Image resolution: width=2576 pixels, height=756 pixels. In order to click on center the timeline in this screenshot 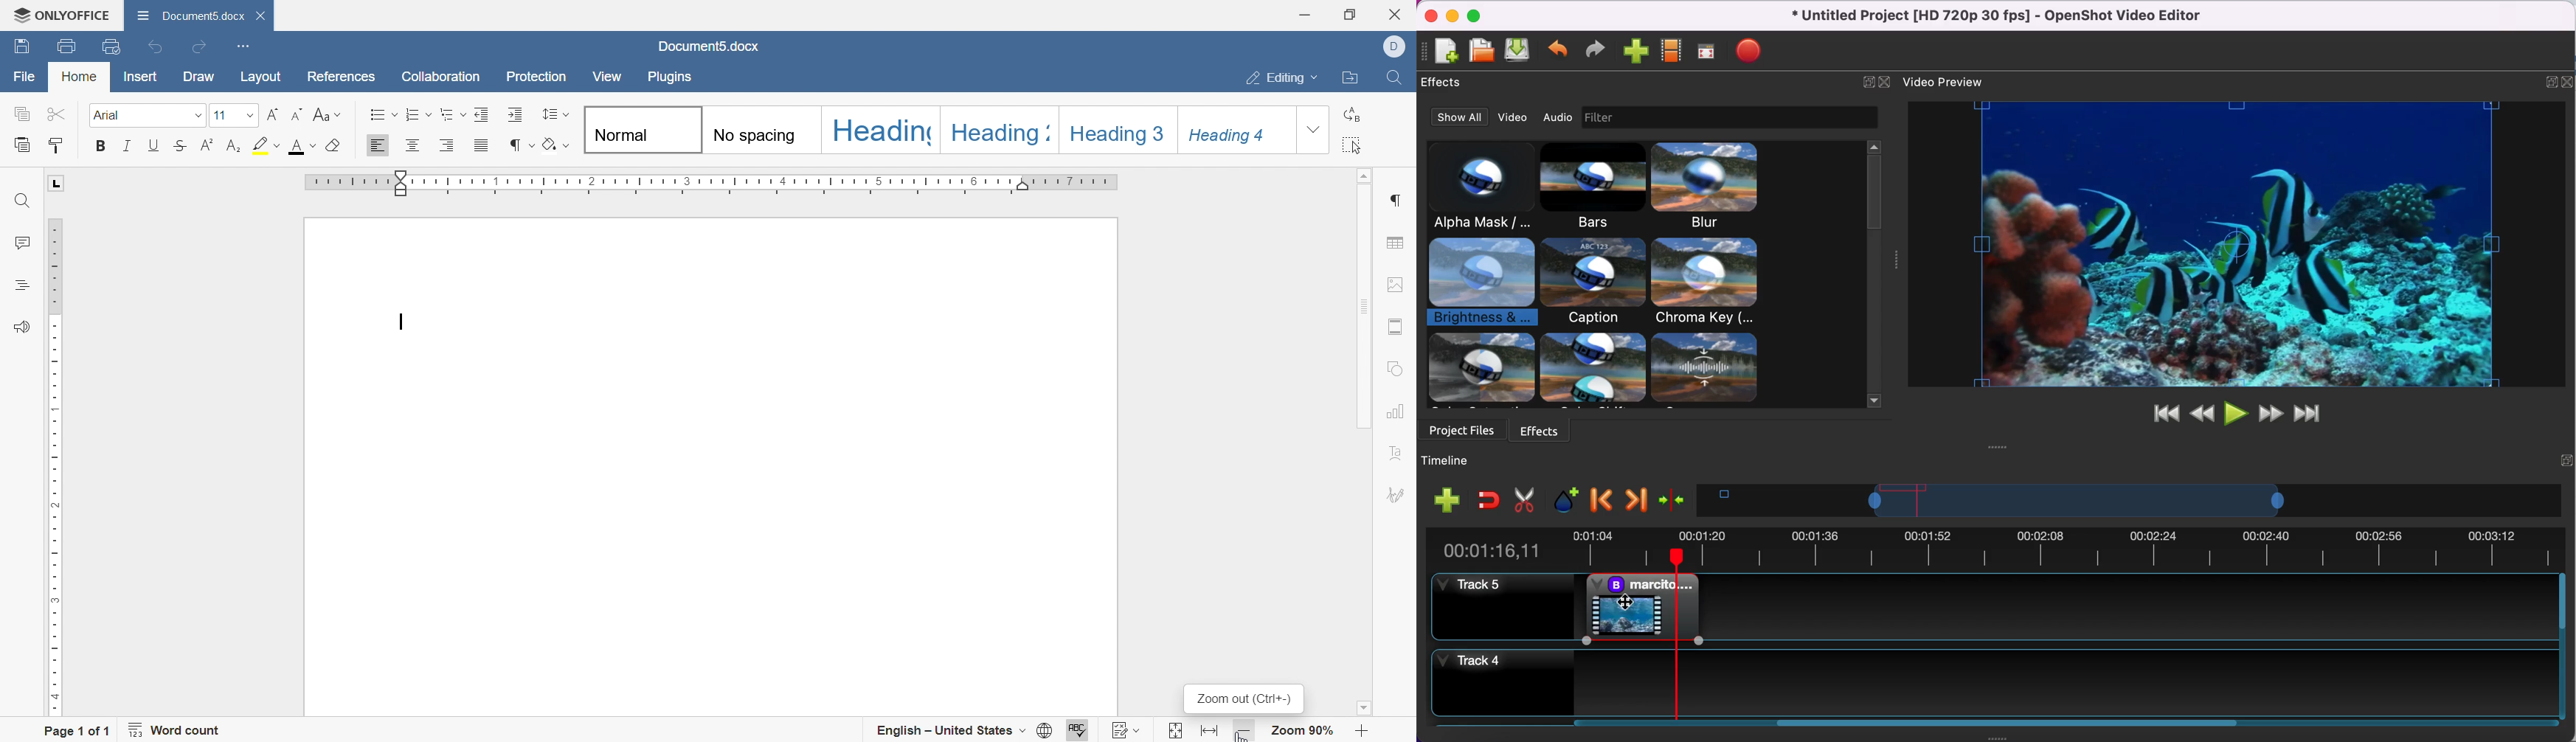, I will do `click(1673, 499)`.